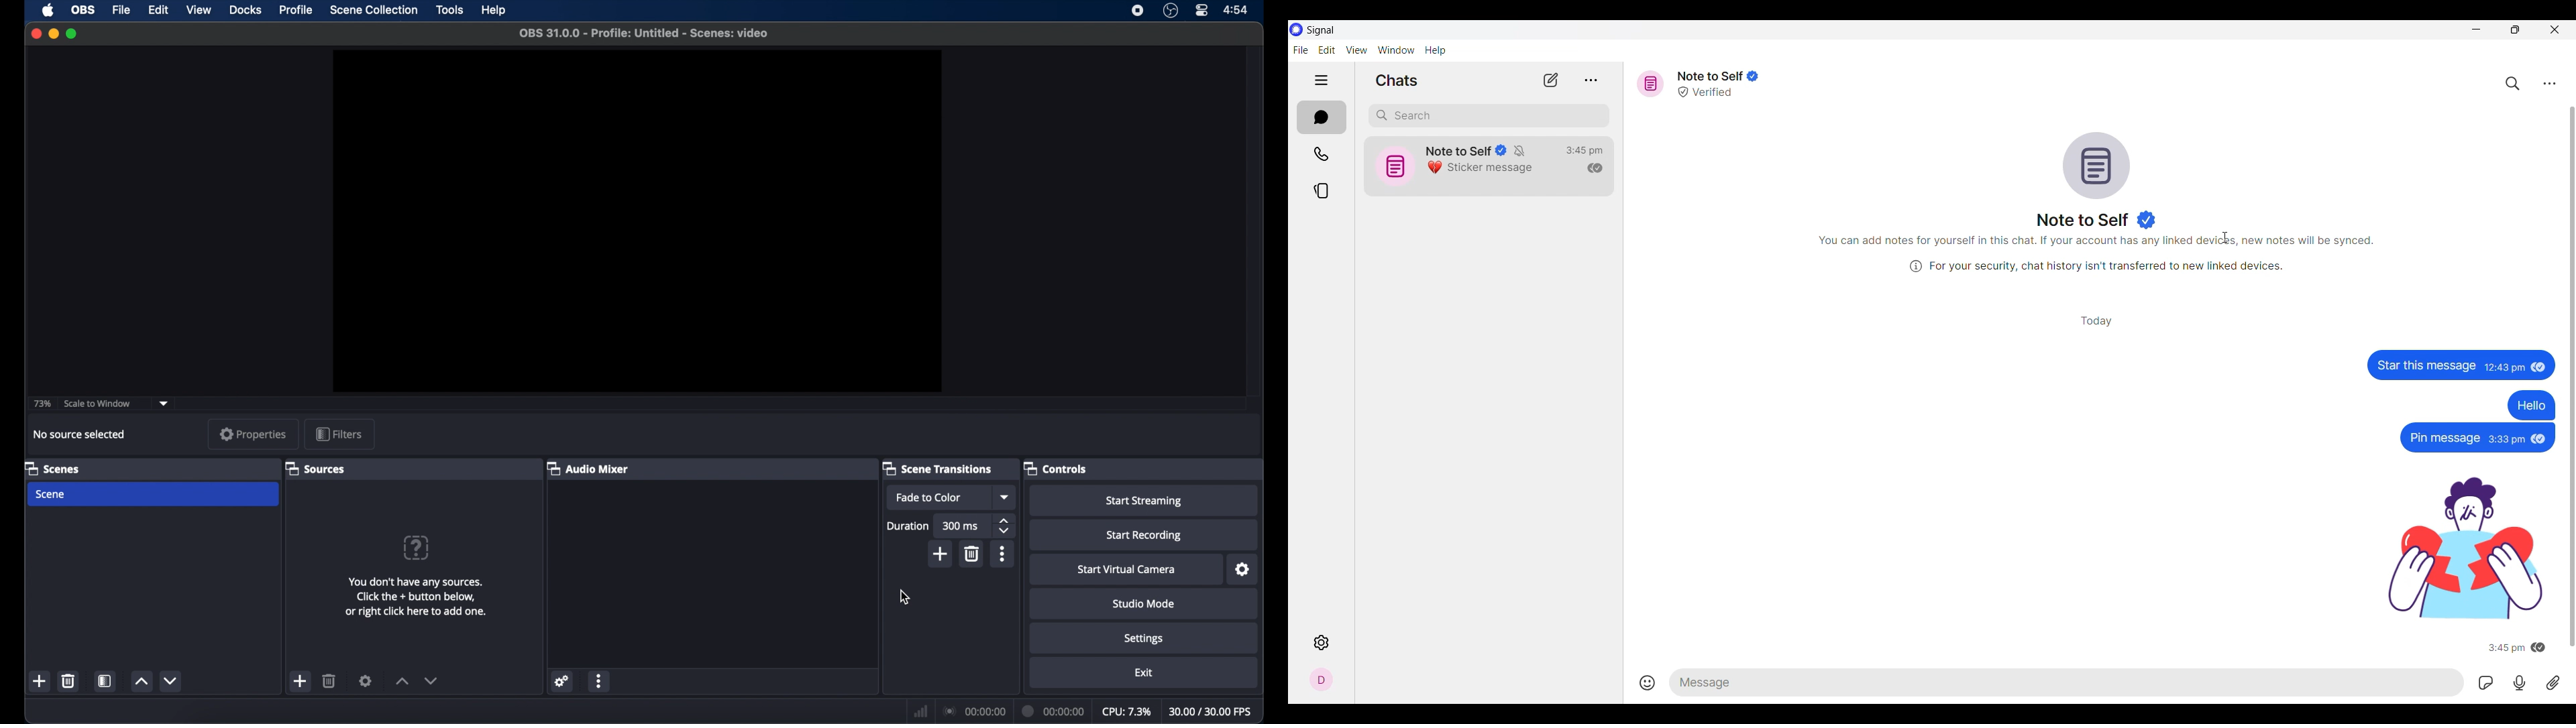  Describe the element at coordinates (36, 34) in the screenshot. I see `close` at that location.